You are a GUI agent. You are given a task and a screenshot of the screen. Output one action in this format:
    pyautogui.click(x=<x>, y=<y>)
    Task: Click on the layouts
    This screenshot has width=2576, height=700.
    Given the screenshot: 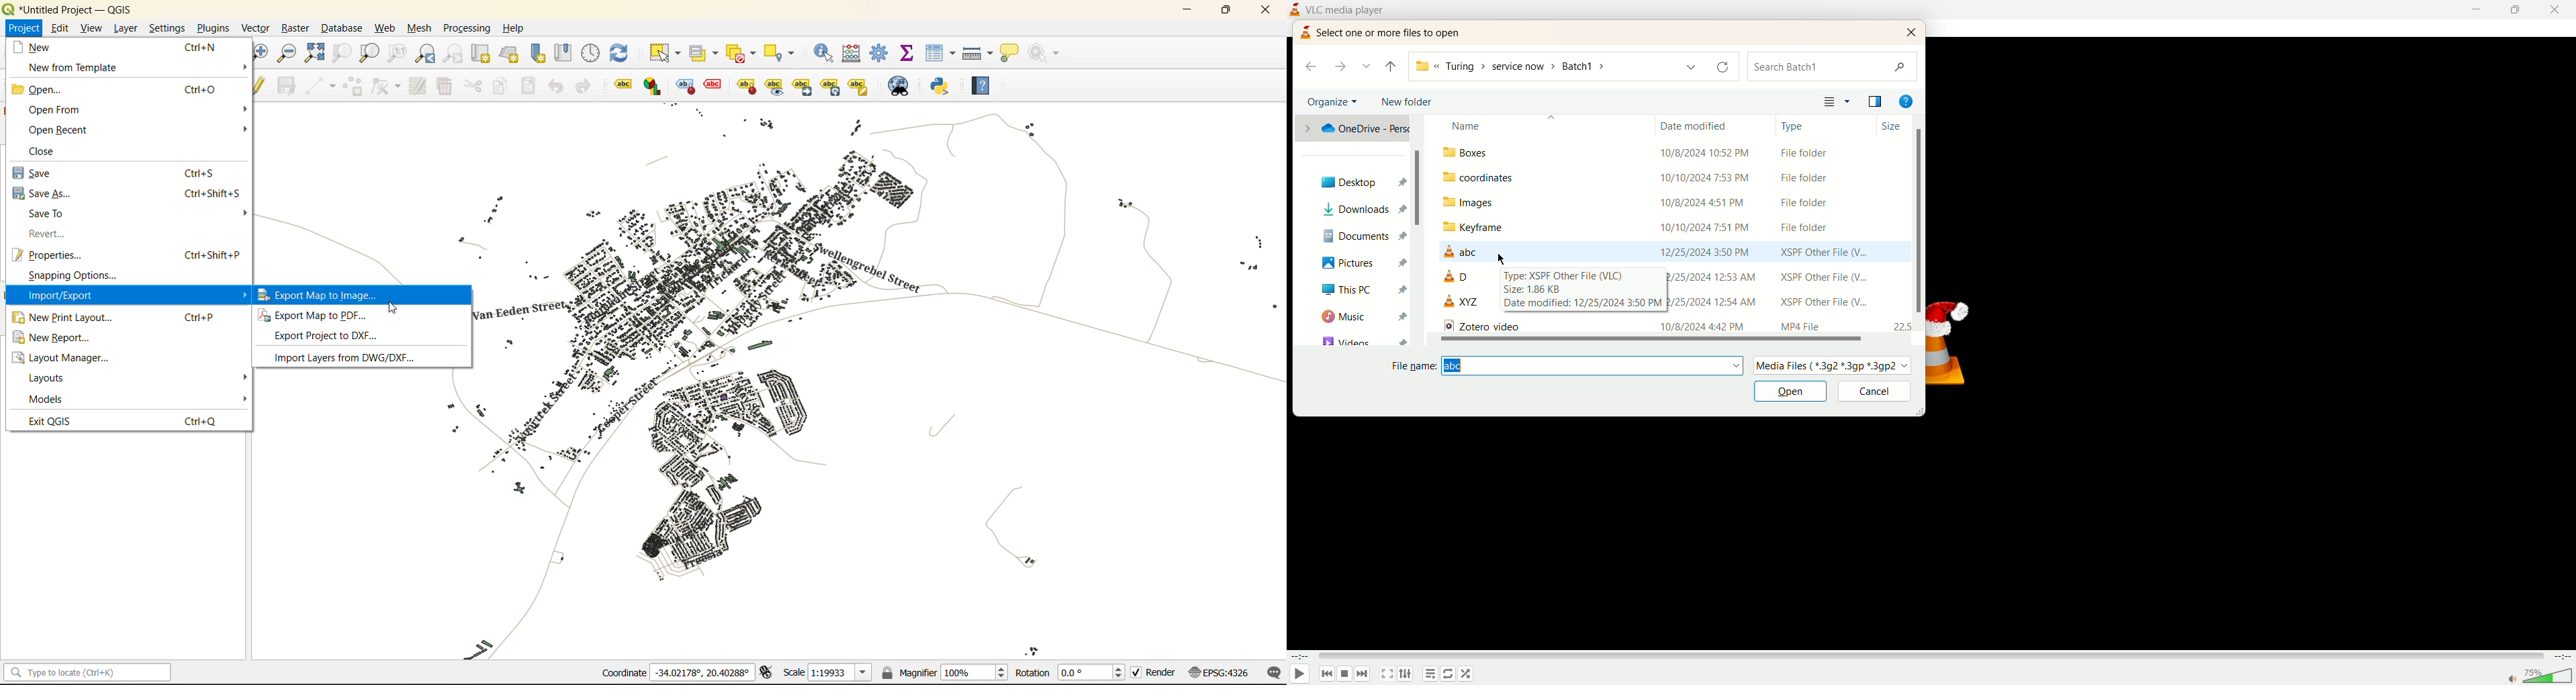 What is the action you would take?
    pyautogui.click(x=52, y=378)
    